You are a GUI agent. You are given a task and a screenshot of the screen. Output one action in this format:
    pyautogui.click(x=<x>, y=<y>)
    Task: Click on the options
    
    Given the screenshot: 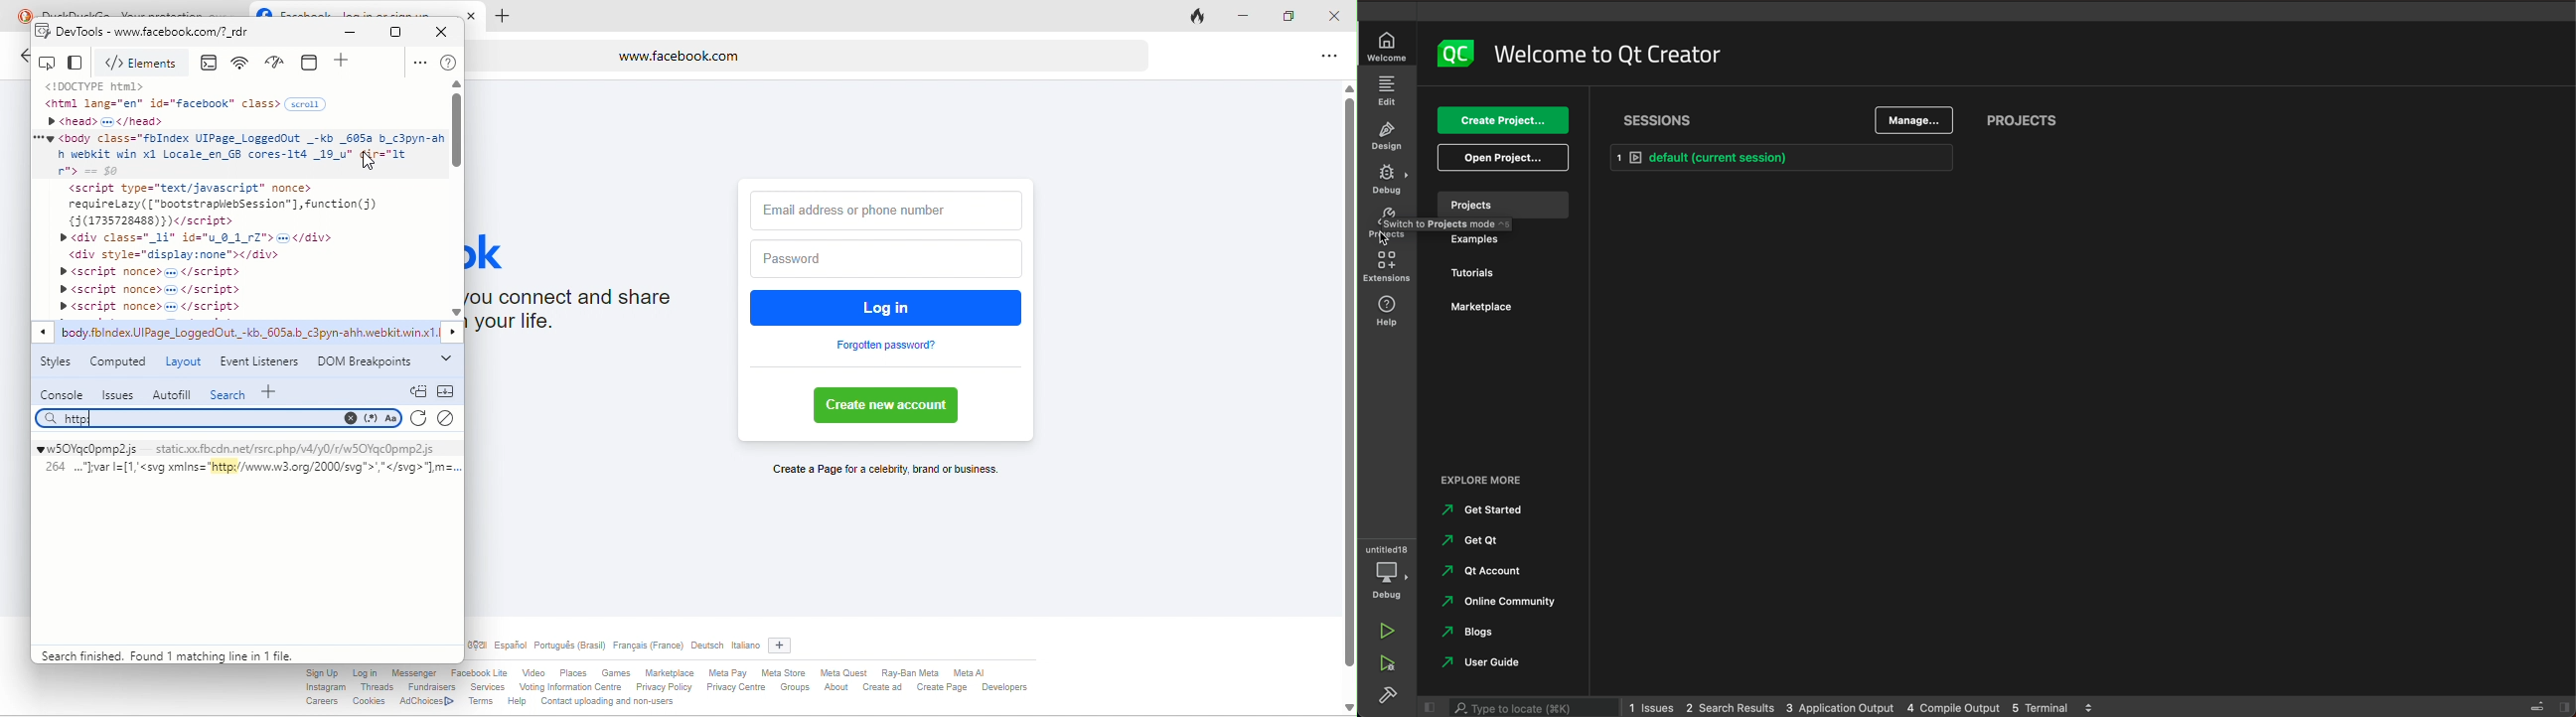 What is the action you would take?
    pyautogui.click(x=1325, y=58)
    